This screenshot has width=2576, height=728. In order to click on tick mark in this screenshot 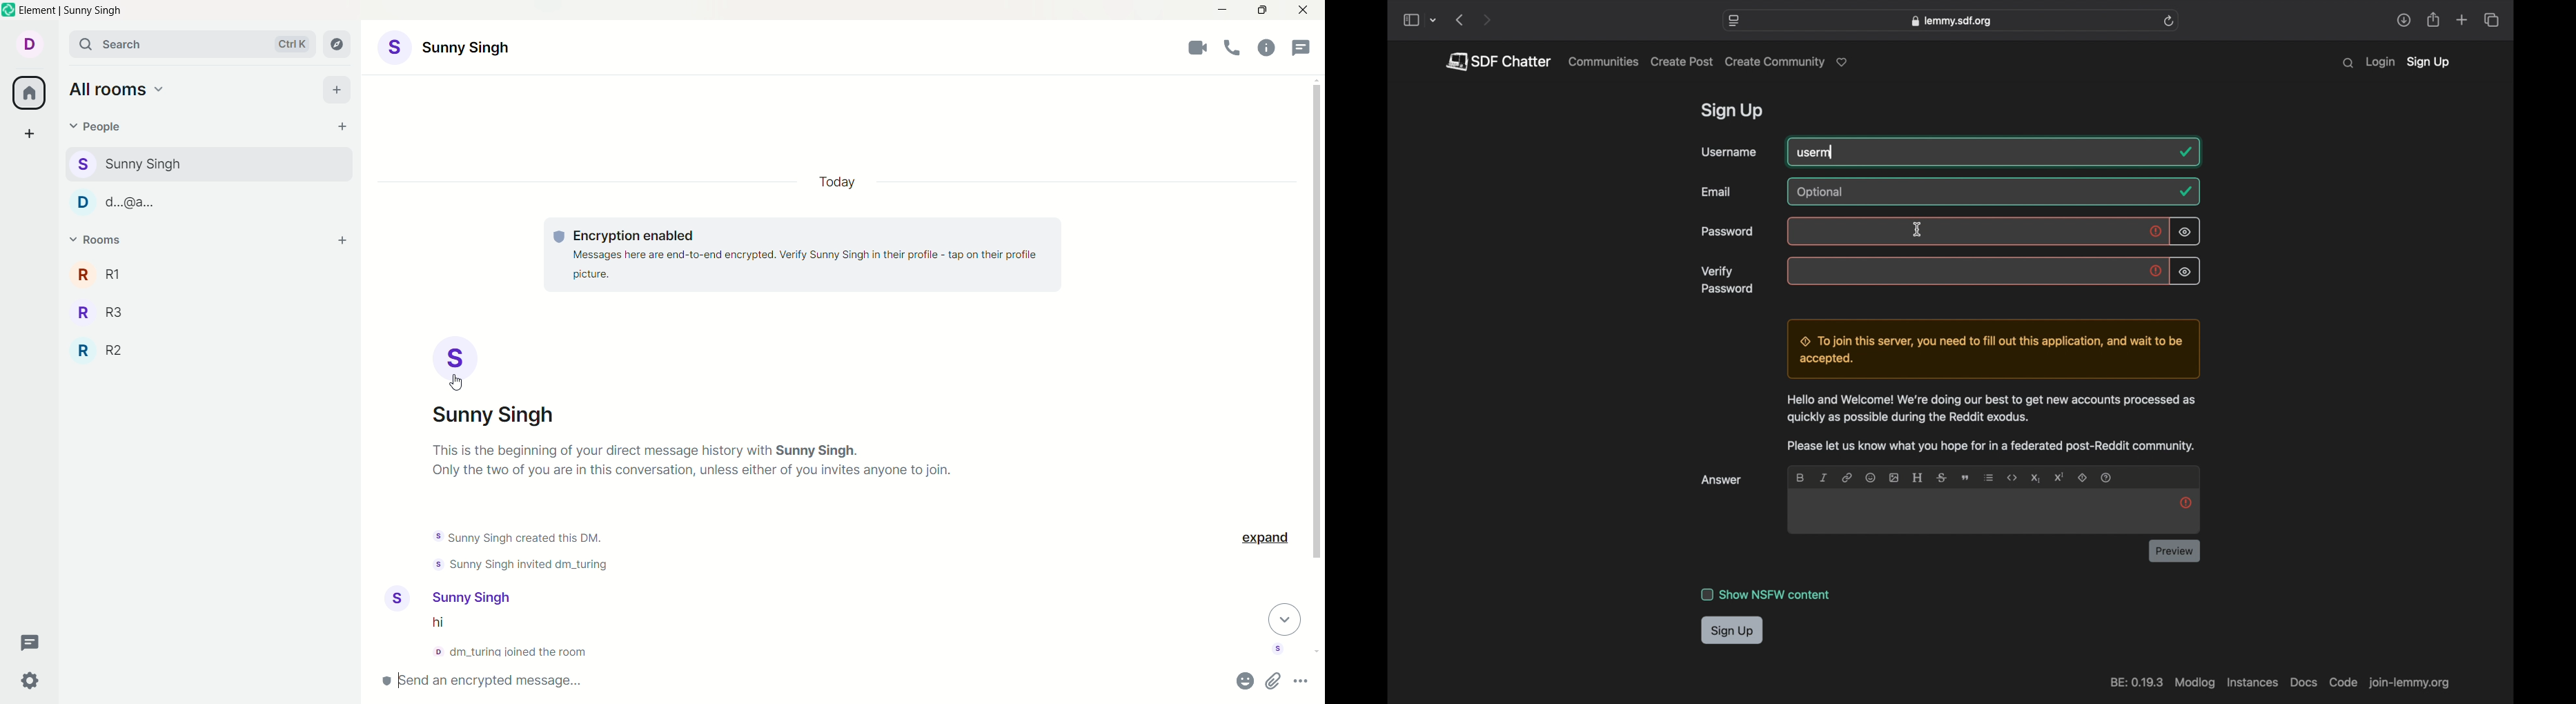, I will do `click(2185, 192)`.